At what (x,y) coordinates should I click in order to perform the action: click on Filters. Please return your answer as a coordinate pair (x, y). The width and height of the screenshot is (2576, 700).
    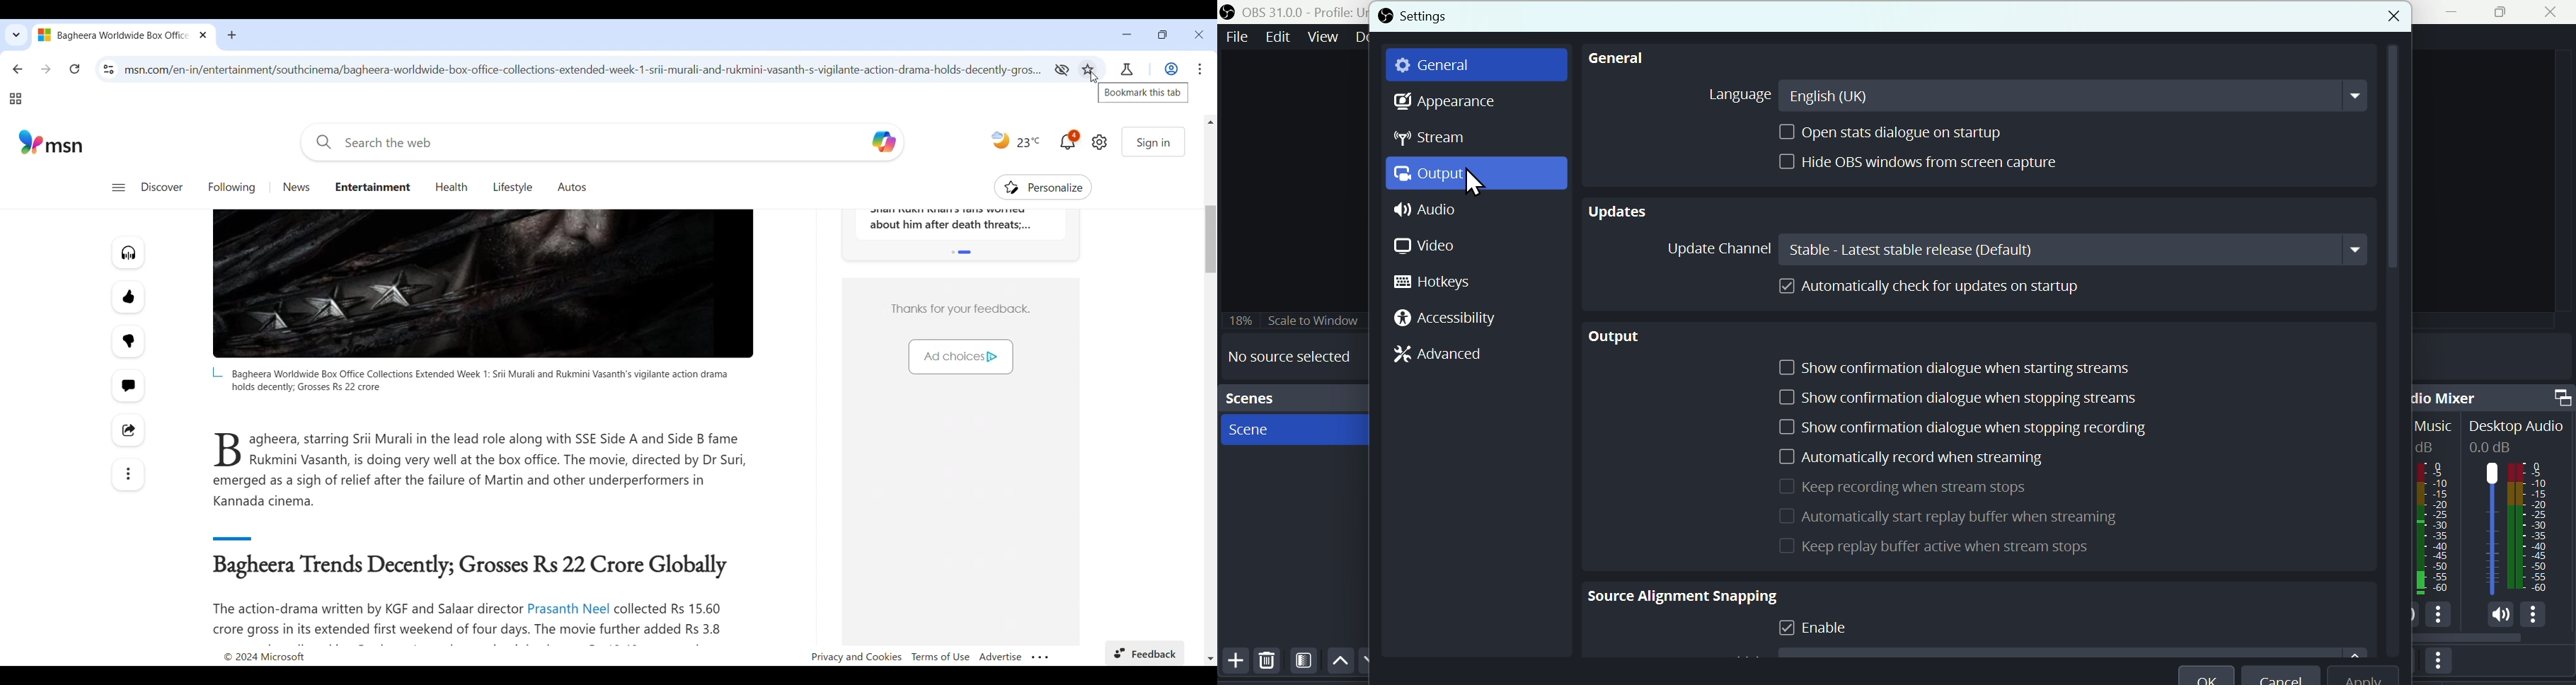
    Looking at the image, I should click on (1308, 664).